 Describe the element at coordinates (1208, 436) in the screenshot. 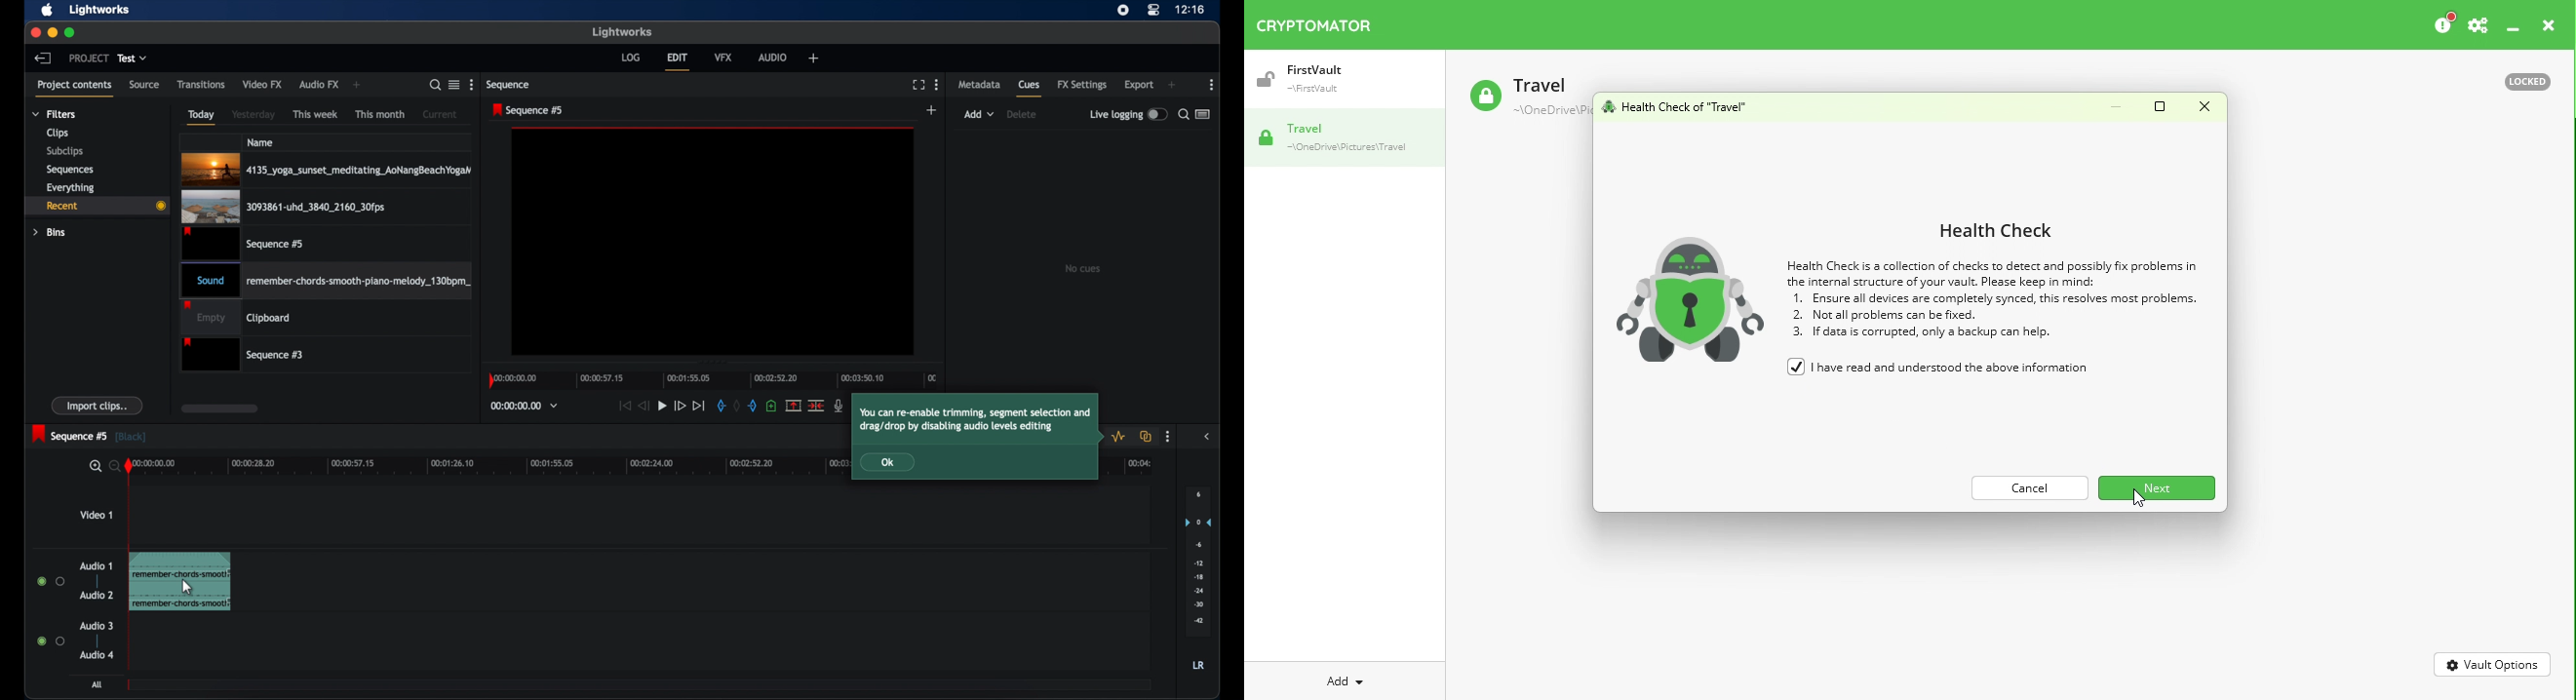

I see `sidebar` at that location.